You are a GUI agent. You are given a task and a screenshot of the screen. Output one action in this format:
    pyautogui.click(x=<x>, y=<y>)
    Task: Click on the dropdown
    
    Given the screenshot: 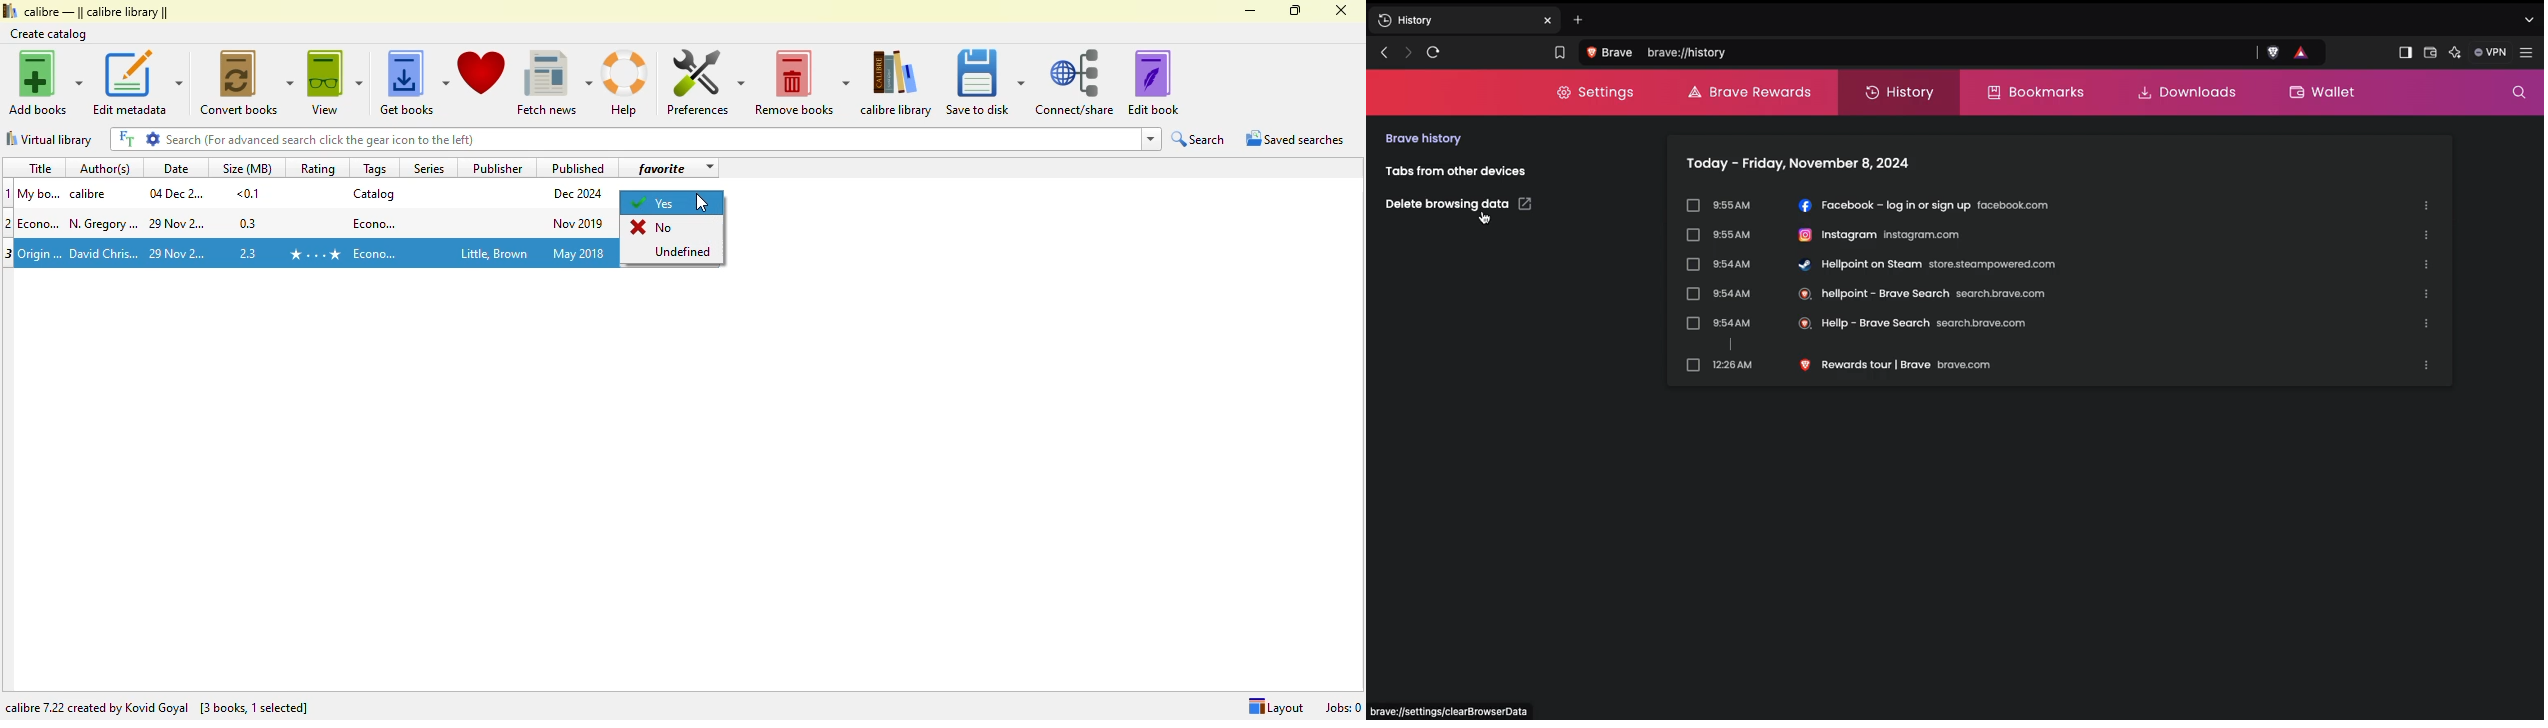 What is the action you would take?
    pyautogui.click(x=1150, y=139)
    